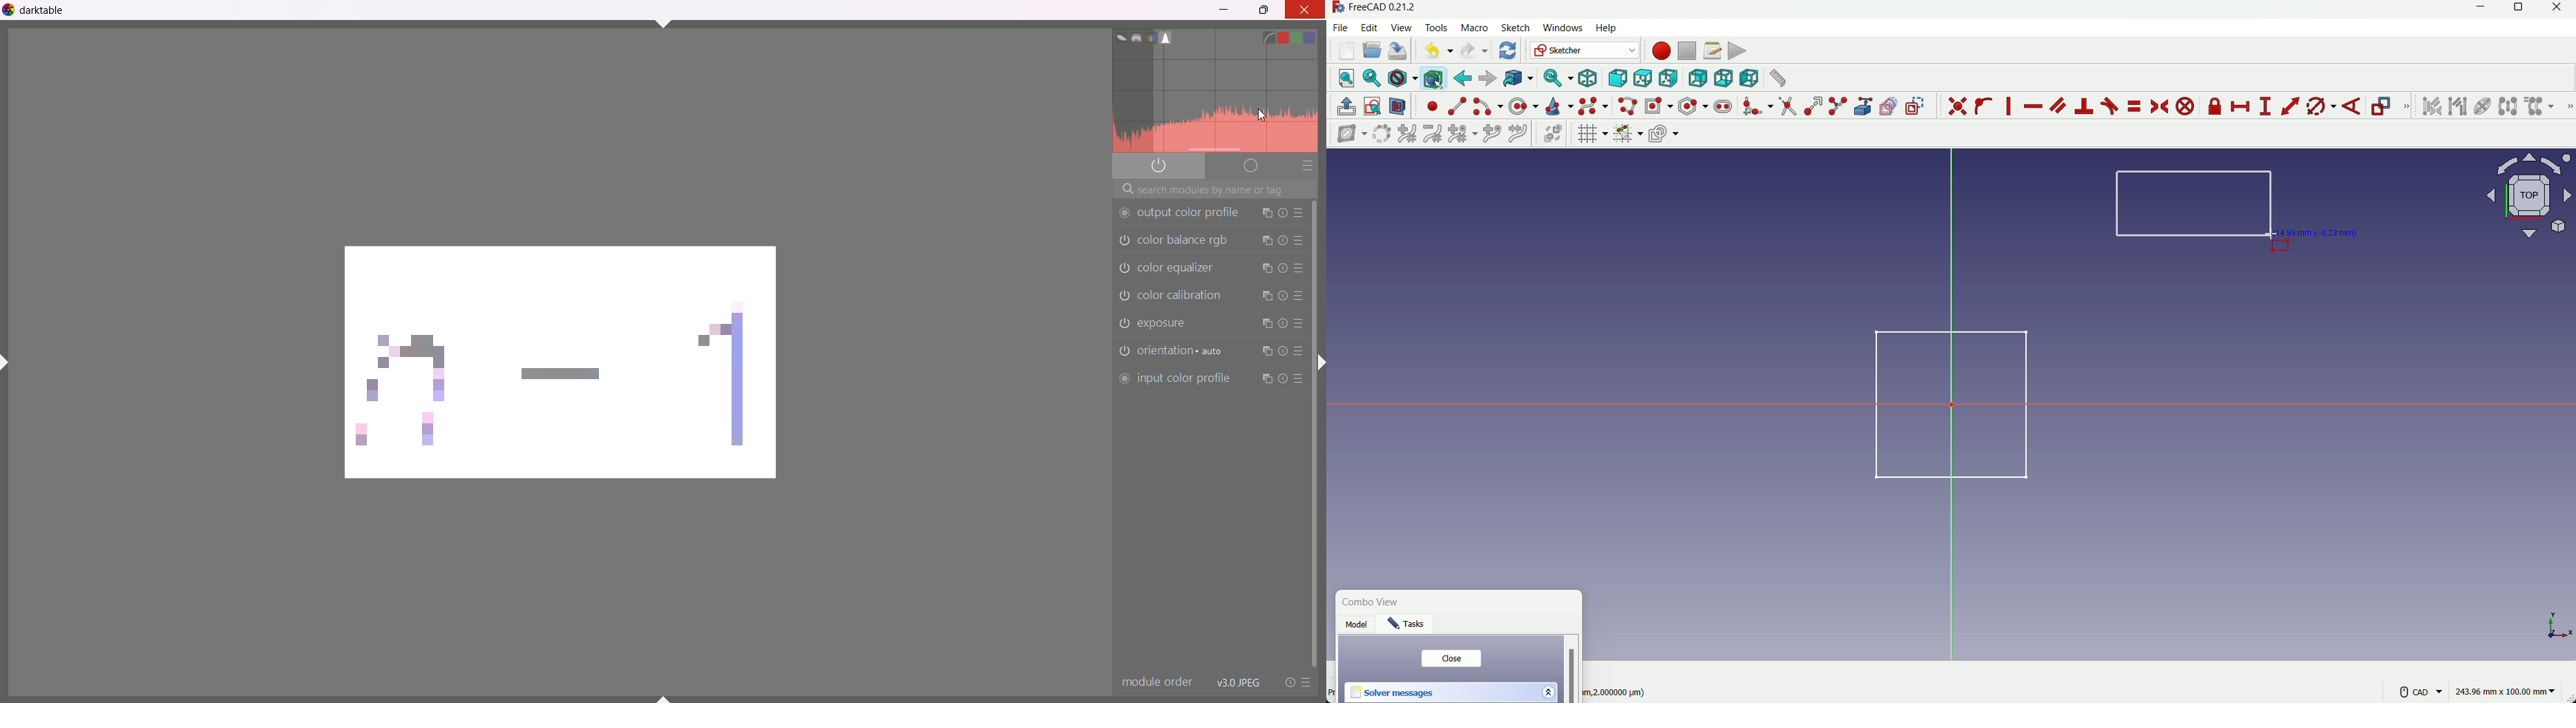 This screenshot has width=2576, height=728. Describe the element at coordinates (1308, 166) in the screenshot. I see `presets` at that location.